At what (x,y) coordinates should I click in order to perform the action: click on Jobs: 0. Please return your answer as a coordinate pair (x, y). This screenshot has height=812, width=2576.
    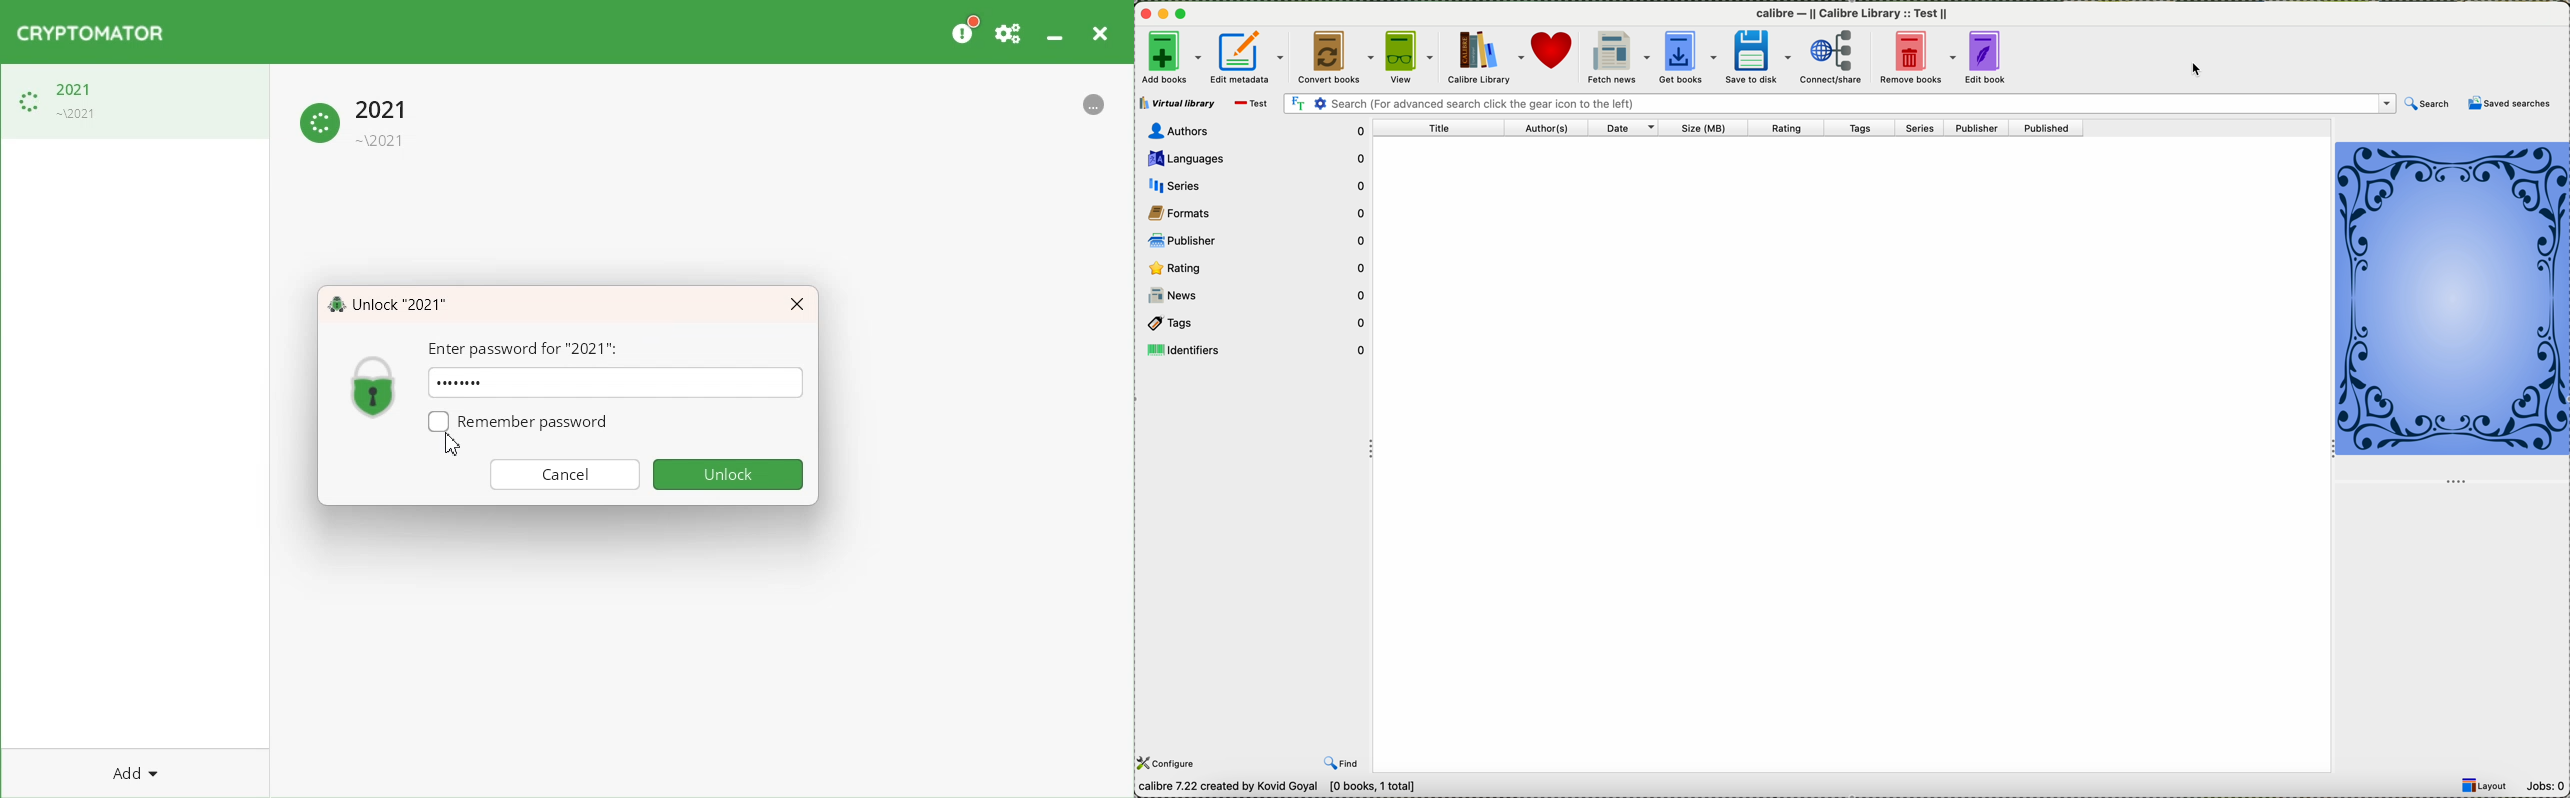
    Looking at the image, I should click on (2548, 786).